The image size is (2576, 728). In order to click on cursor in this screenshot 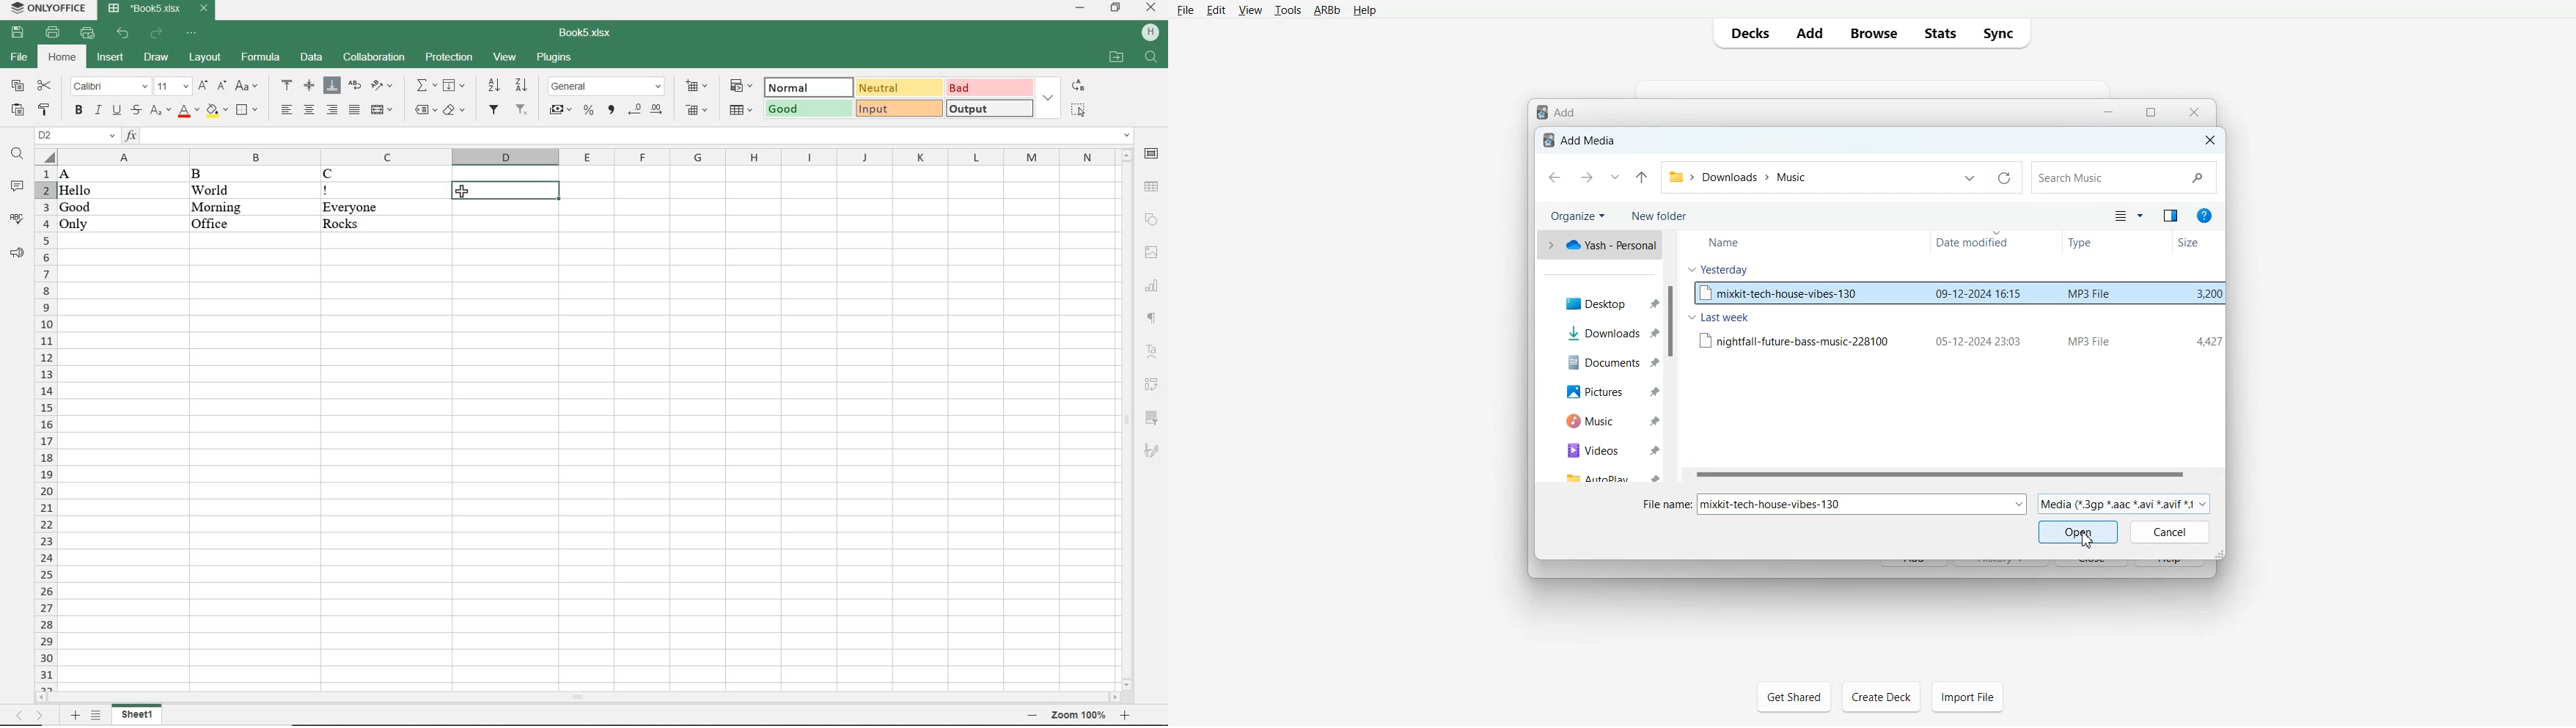, I will do `click(463, 193)`.